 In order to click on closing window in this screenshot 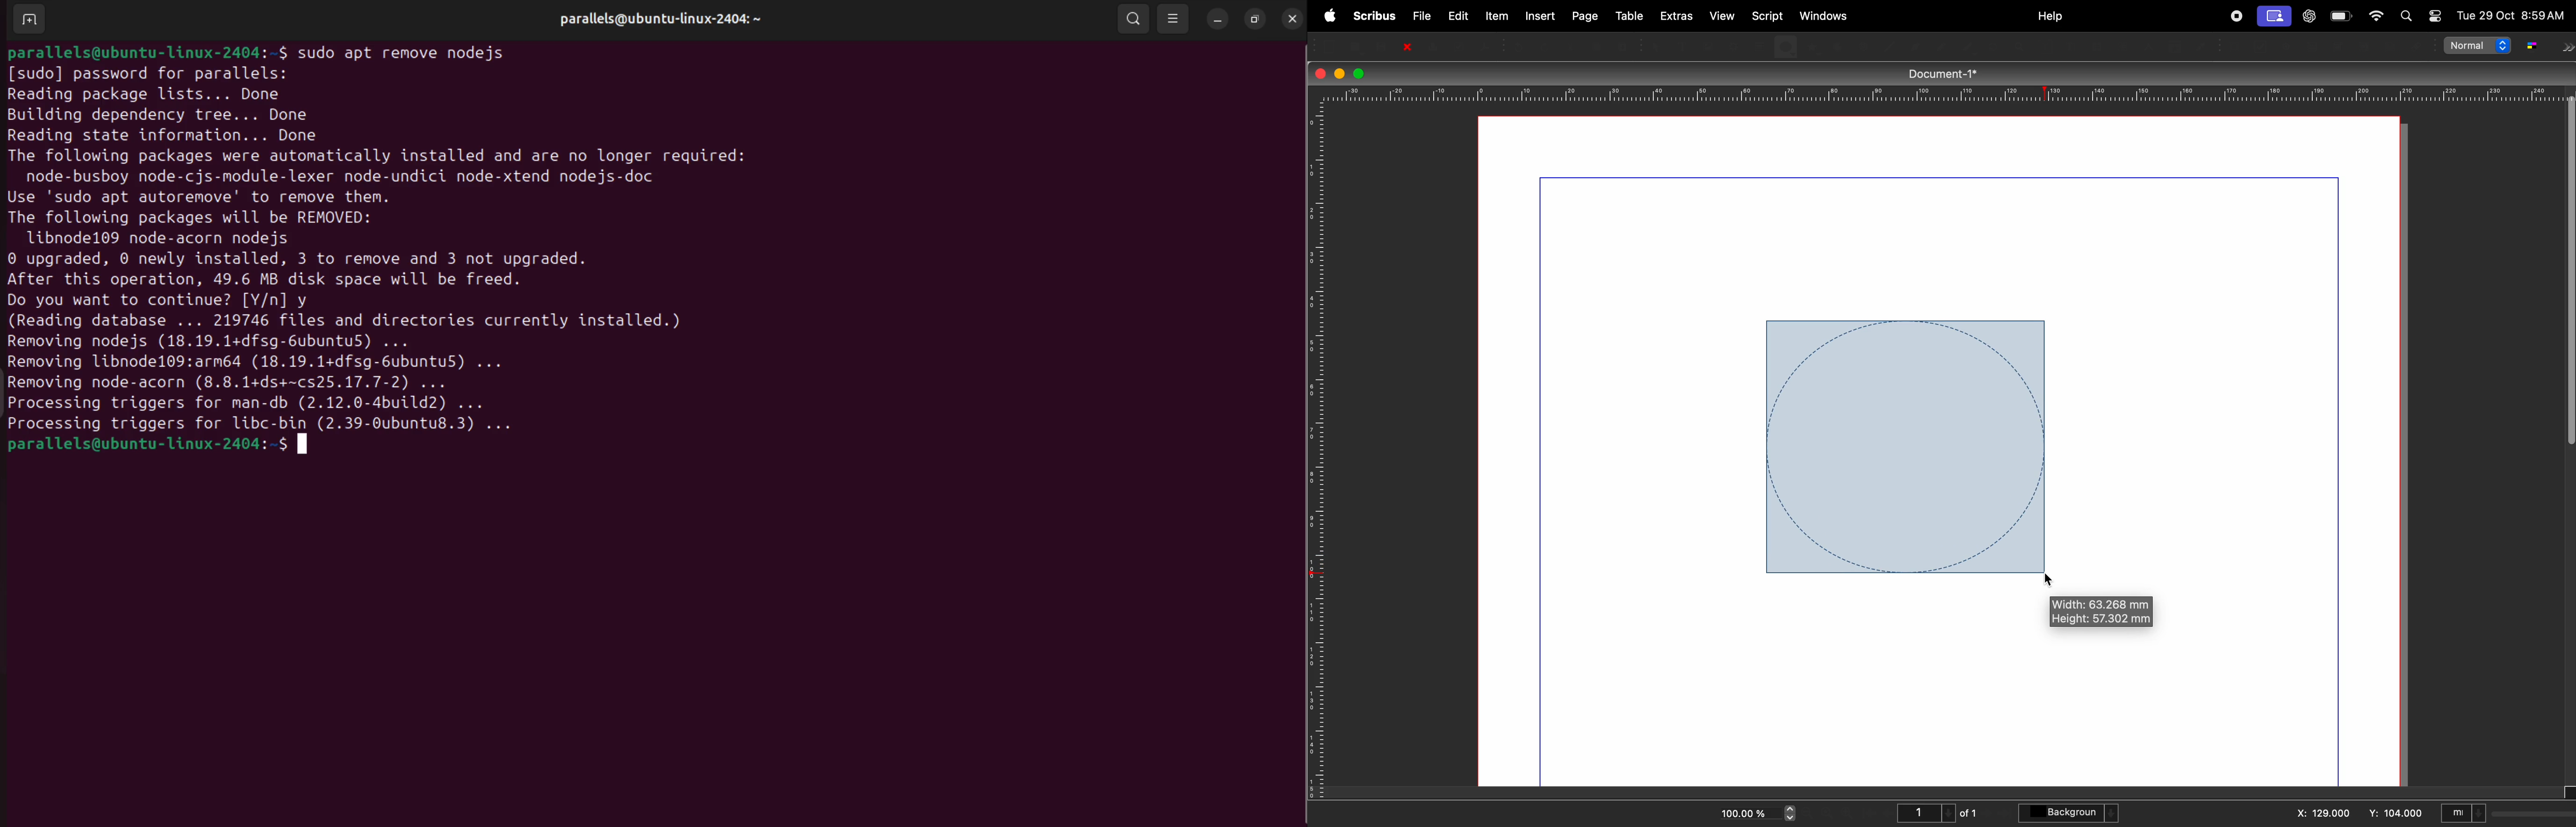, I will do `click(1321, 72)`.